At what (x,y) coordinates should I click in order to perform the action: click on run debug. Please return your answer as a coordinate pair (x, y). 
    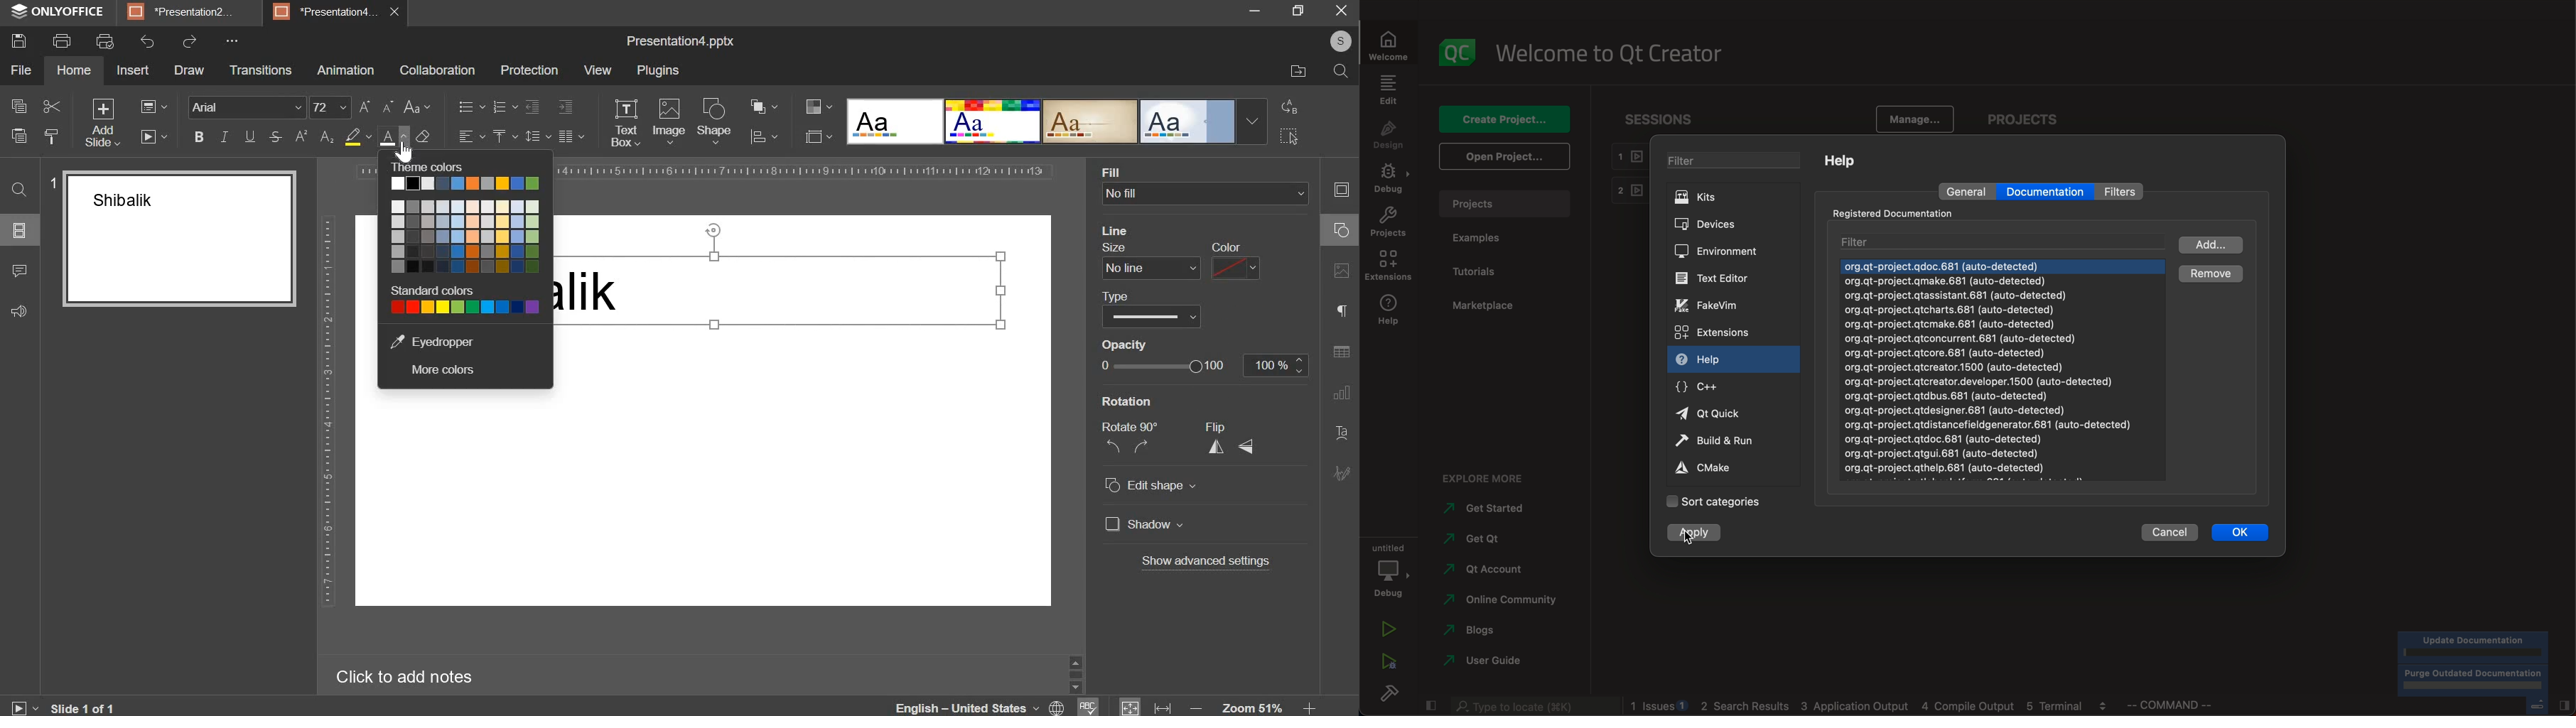
    Looking at the image, I should click on (1387, 661).